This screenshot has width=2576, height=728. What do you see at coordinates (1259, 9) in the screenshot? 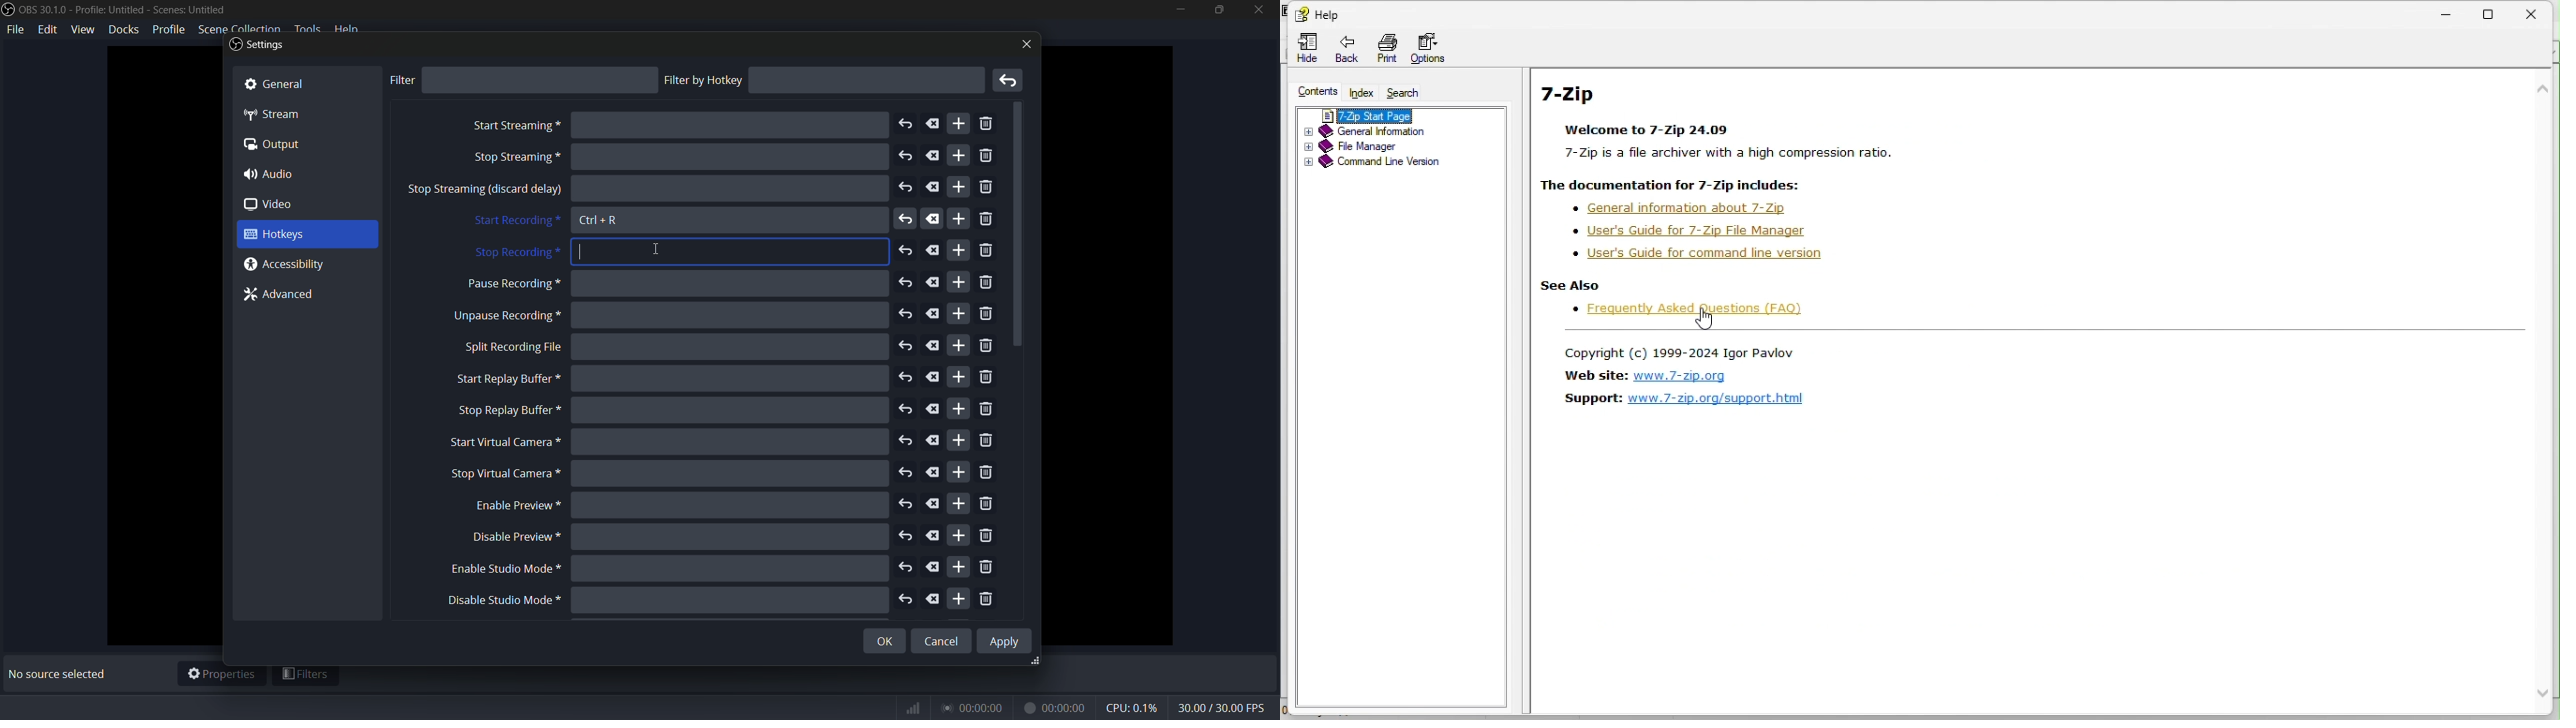
I see `close app` at bounding box center [1259, 9].